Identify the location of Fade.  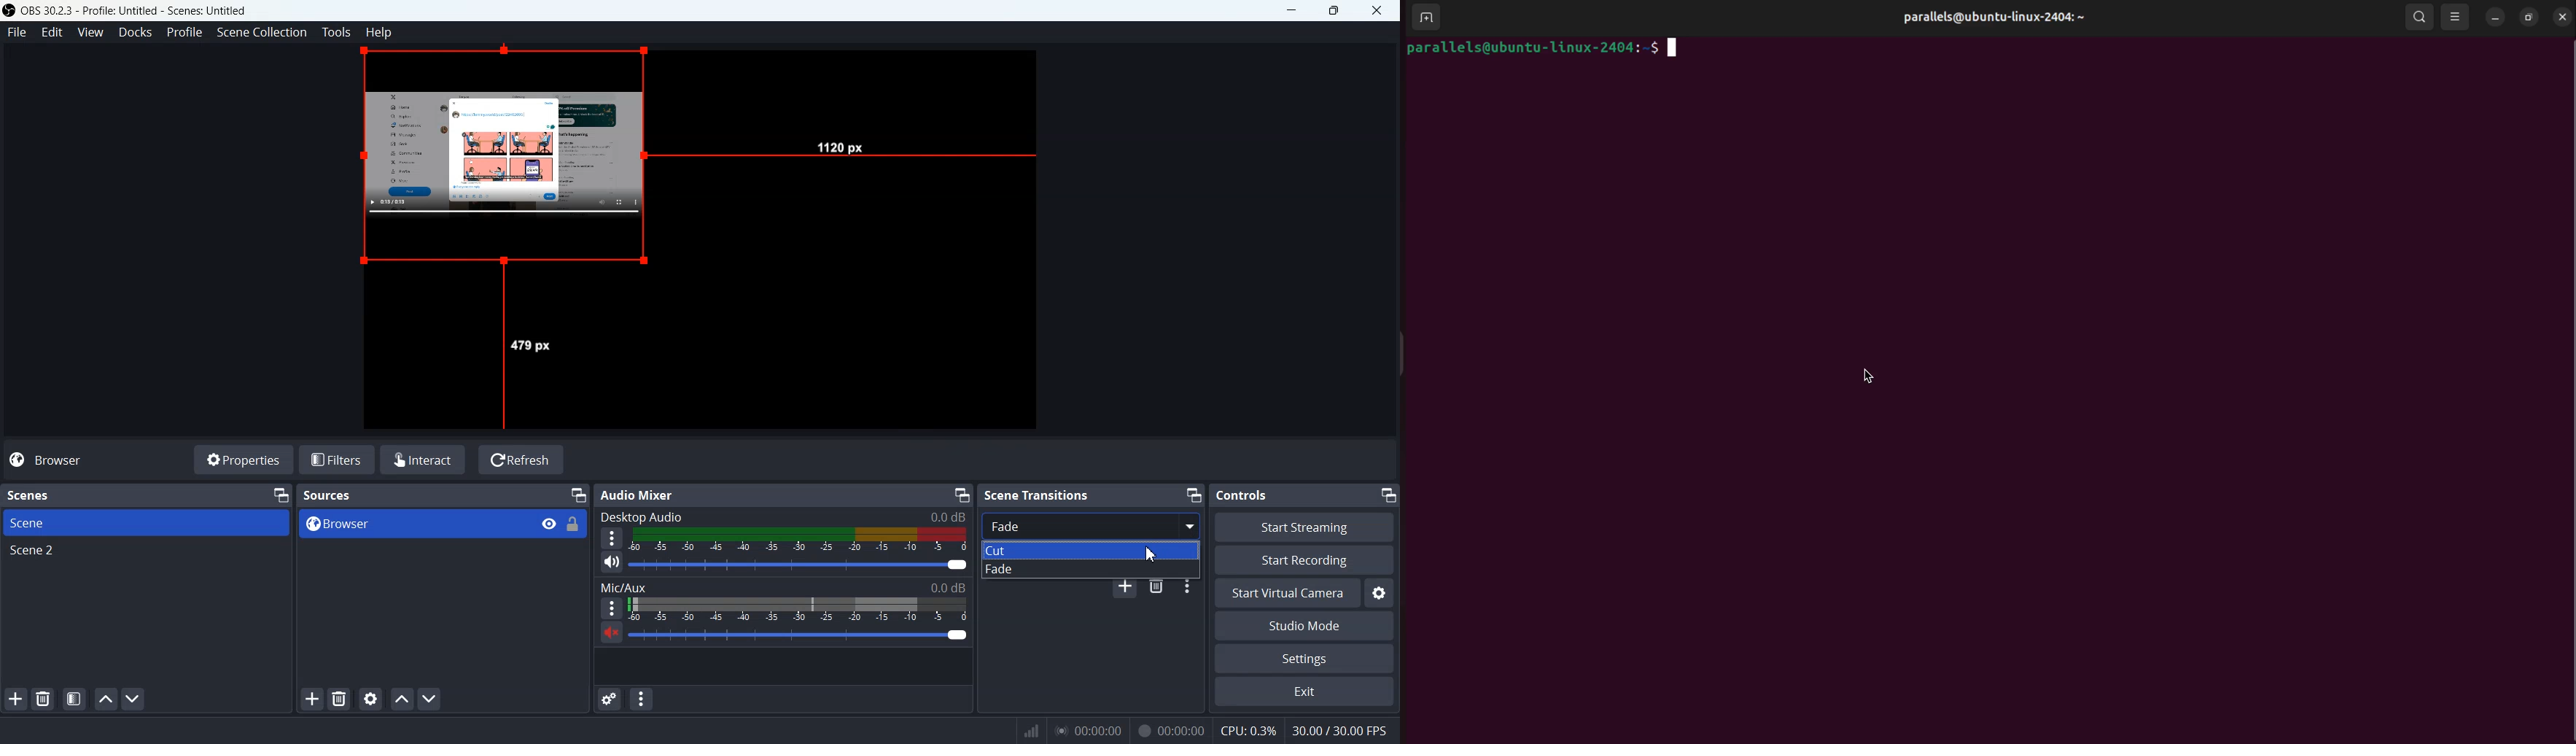
(1092, 570).